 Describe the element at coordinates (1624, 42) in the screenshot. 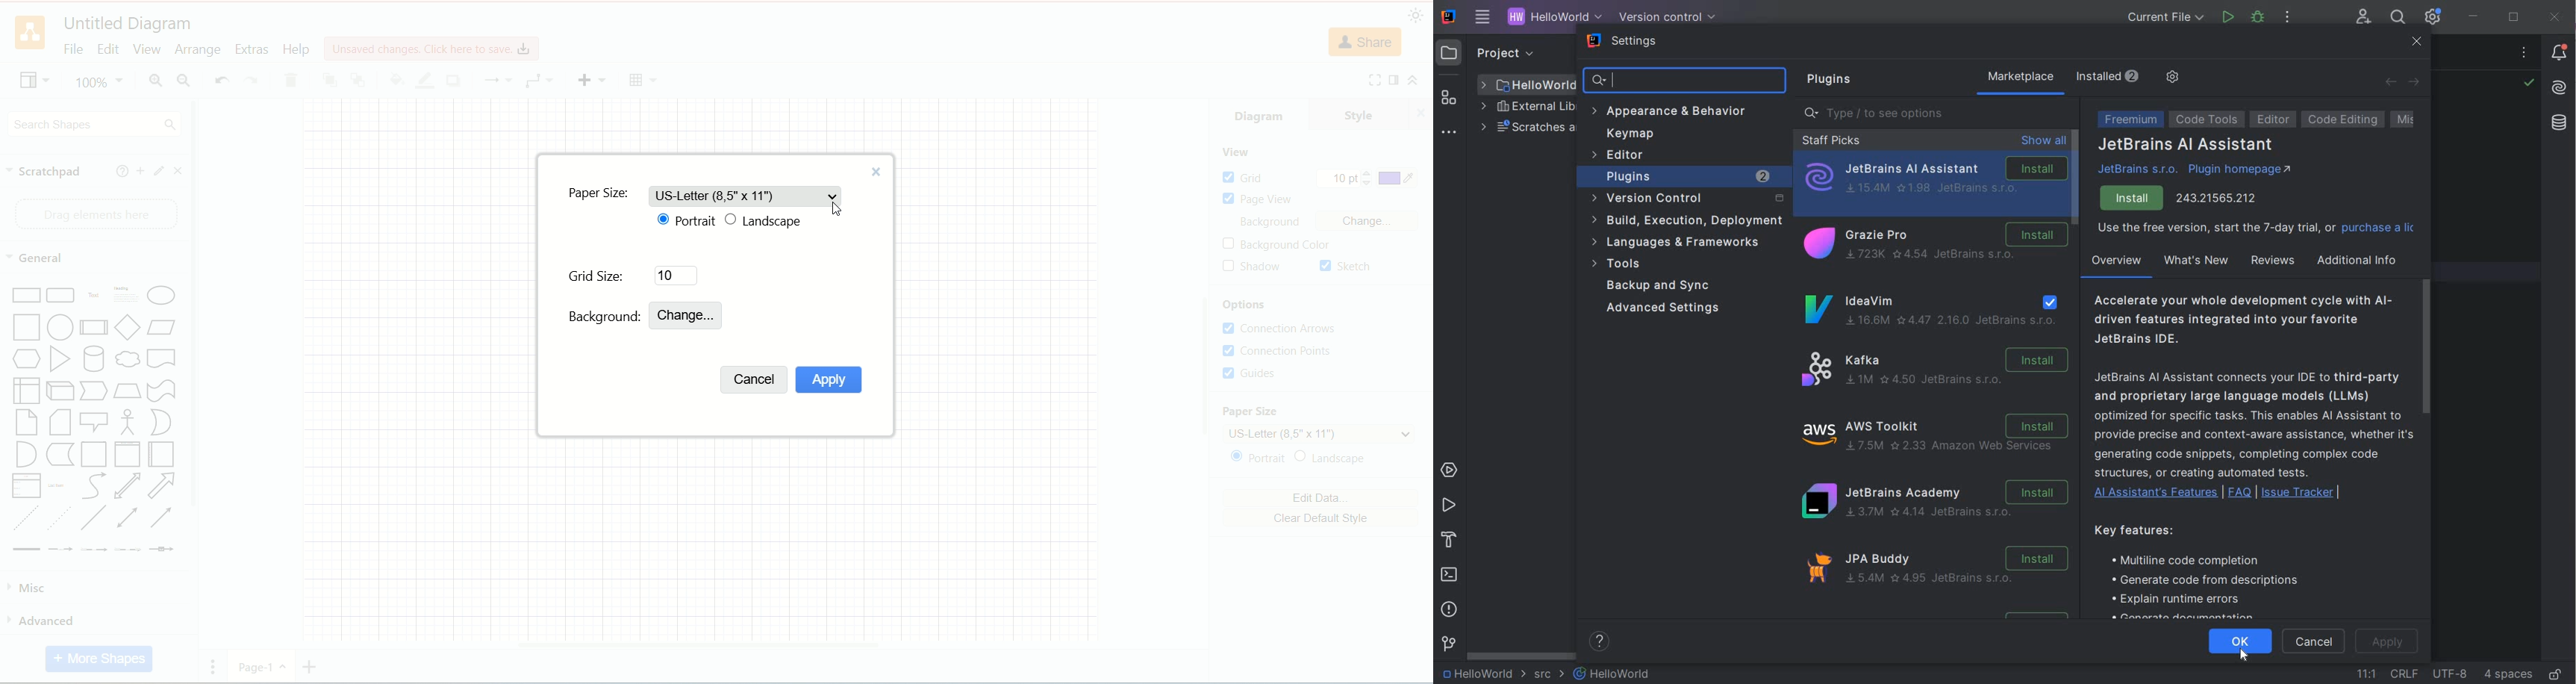

I see `settings` at that location.